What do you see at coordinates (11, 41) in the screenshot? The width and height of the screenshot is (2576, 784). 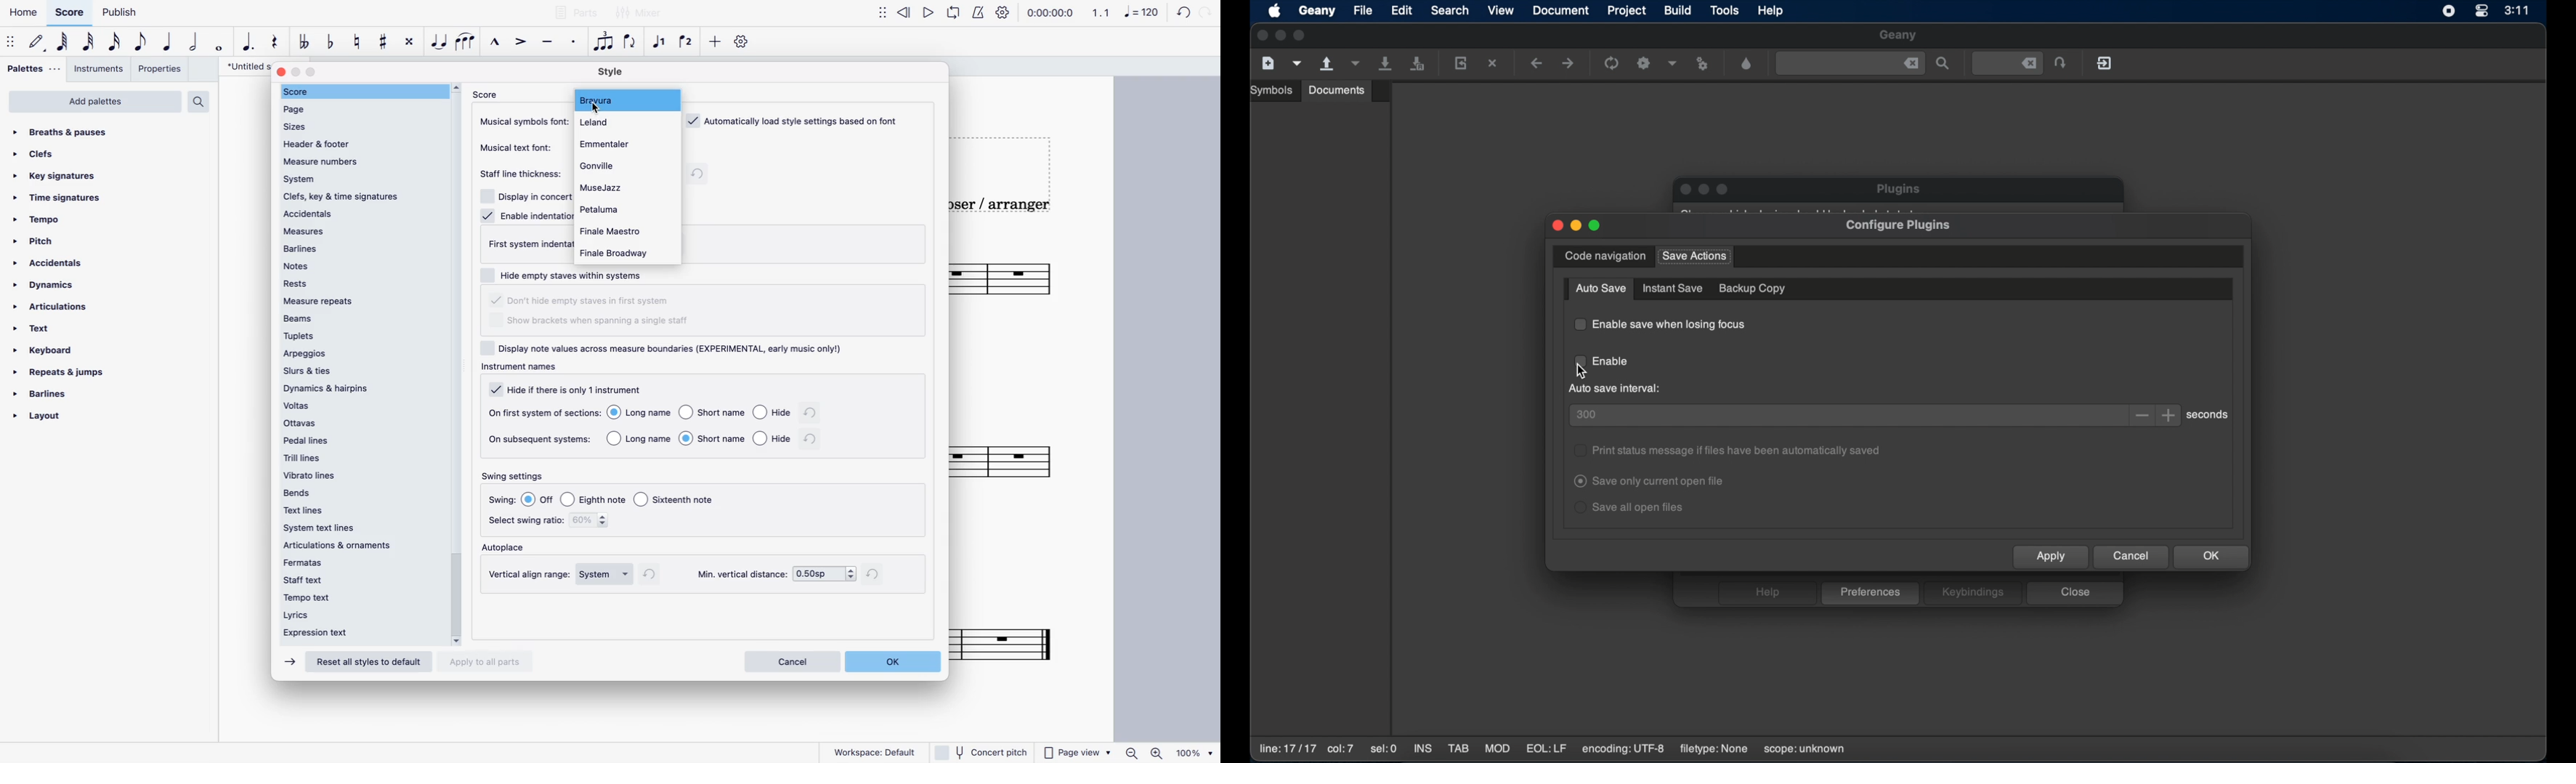 I see `move` at bounding box center [11, 41].